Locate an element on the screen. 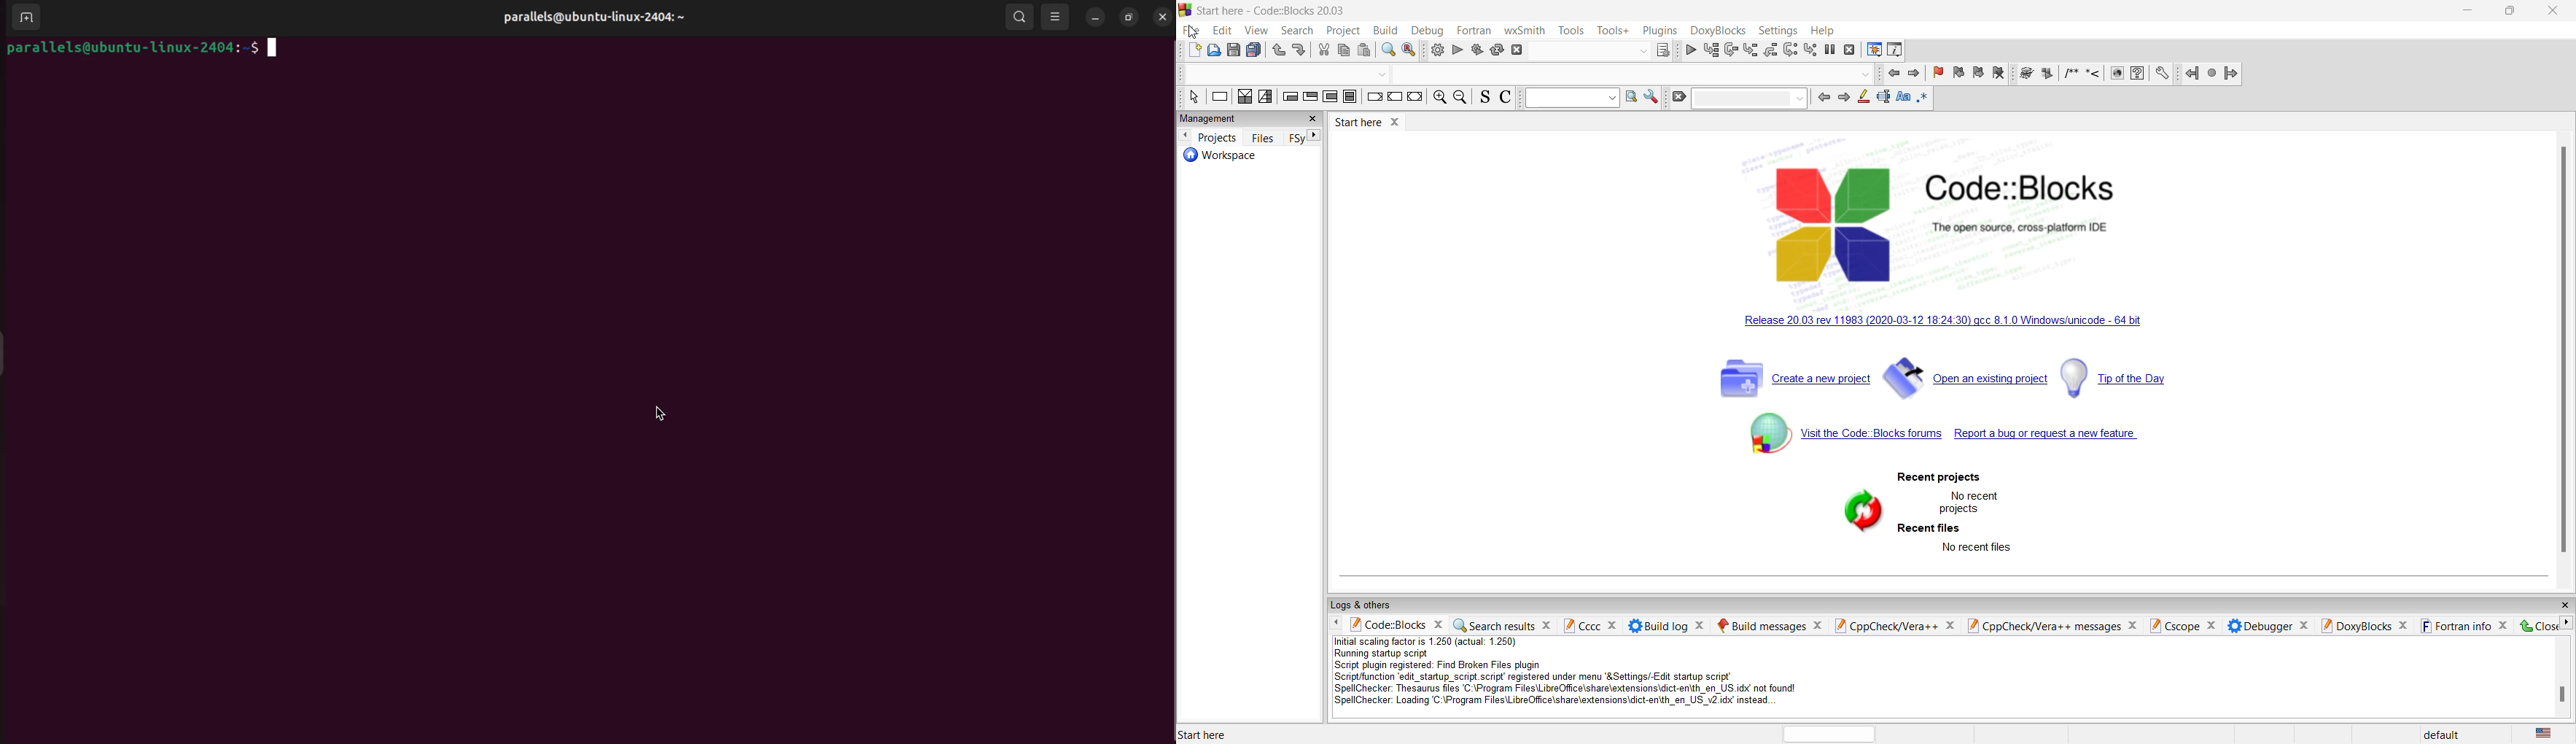 The width and height of the screenshot is (2576, 756). dropdown is located at coordinates (1641, 53).